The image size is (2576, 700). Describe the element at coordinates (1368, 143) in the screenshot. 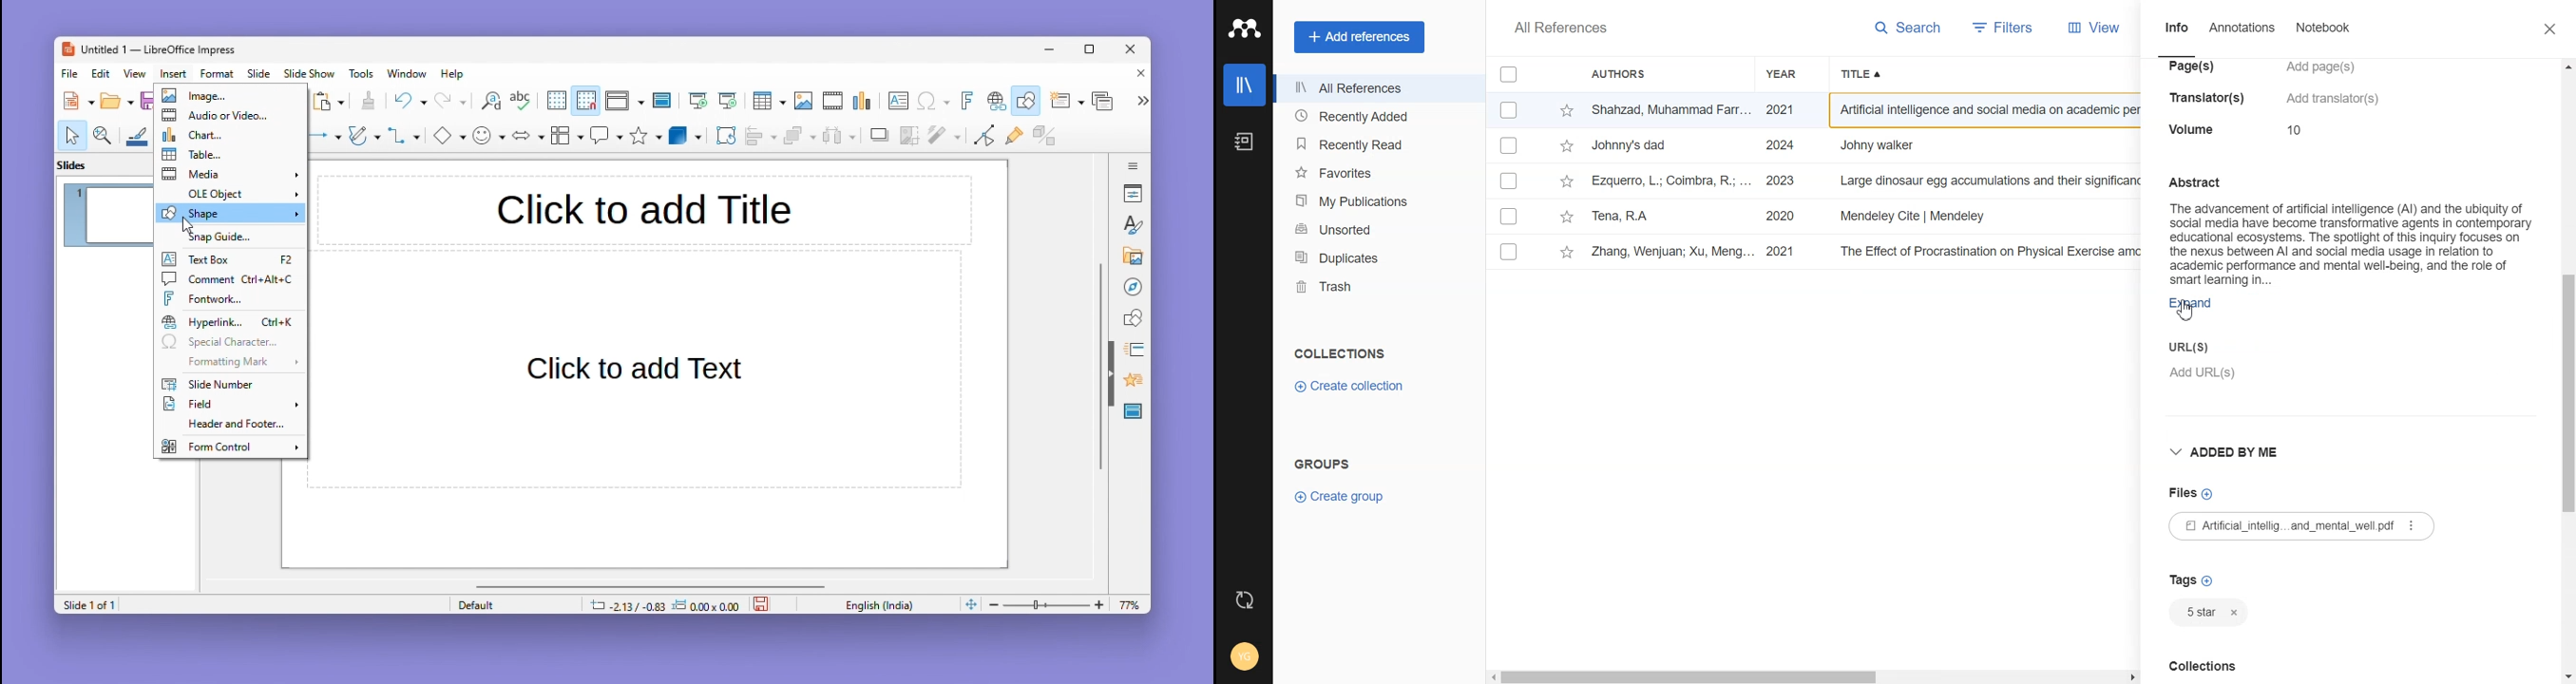

I see `Recently Read` at that location.